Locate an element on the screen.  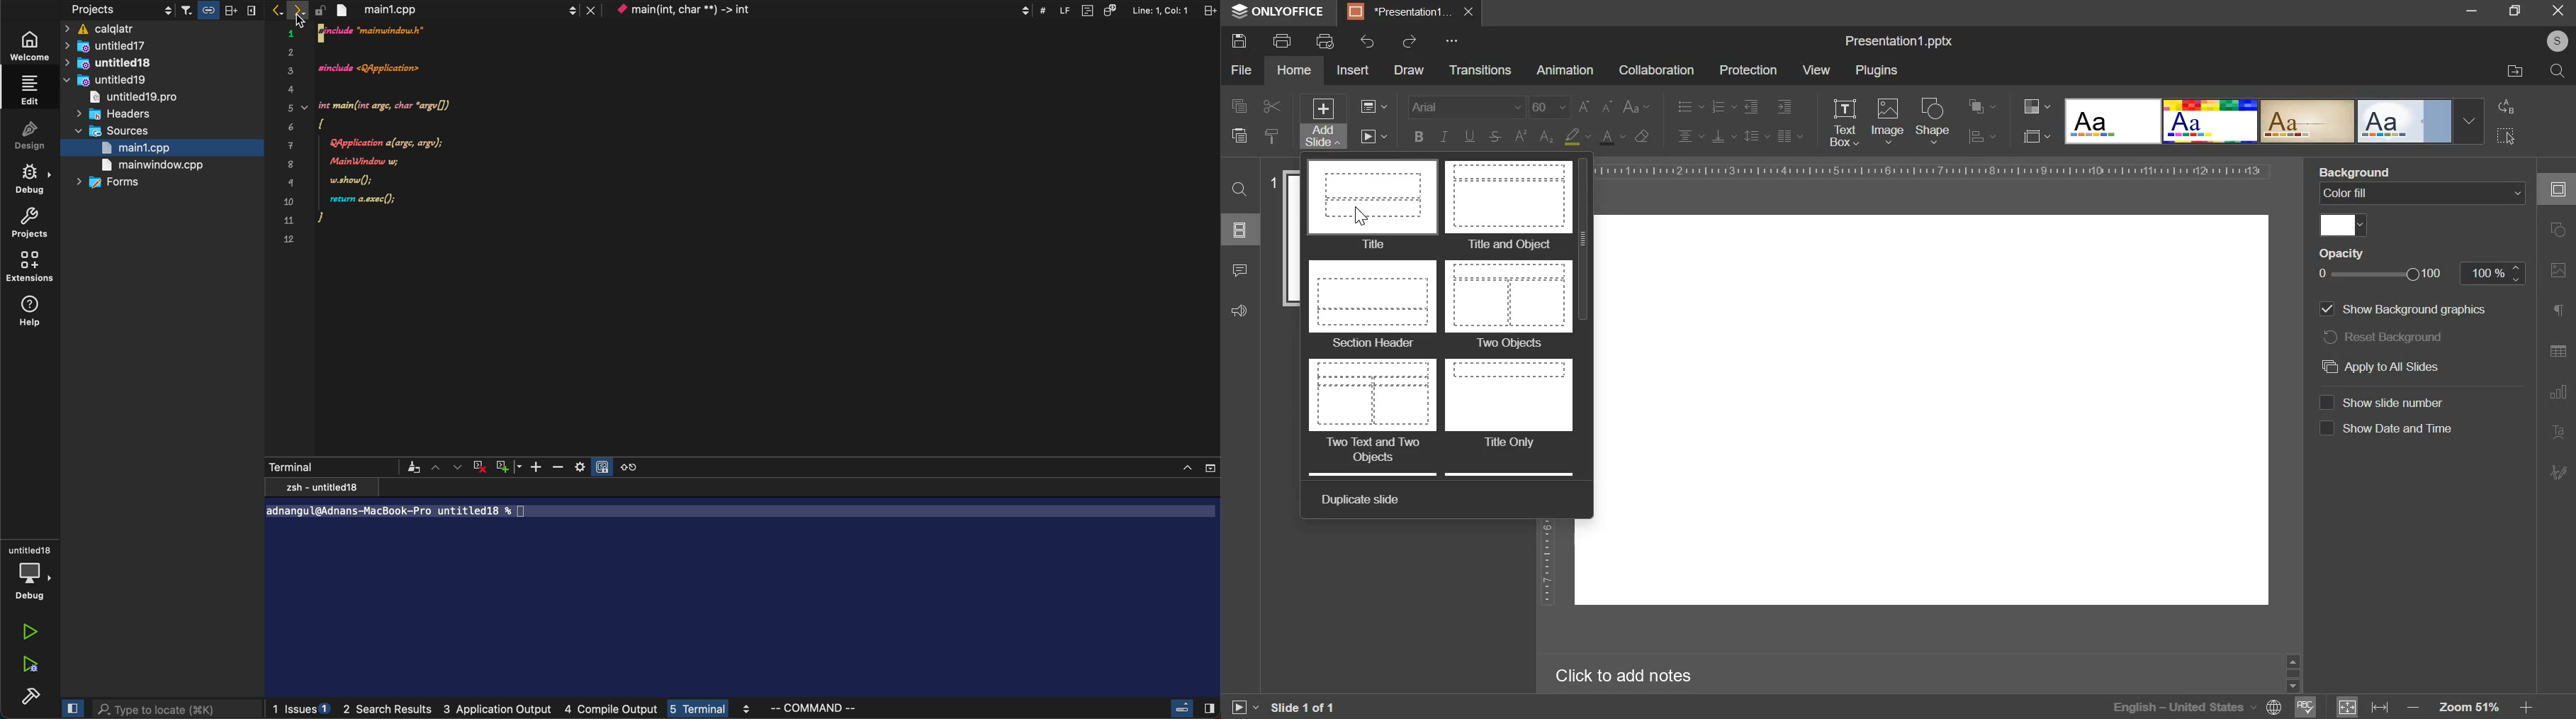
file location is located at coordinates (2516, 72).